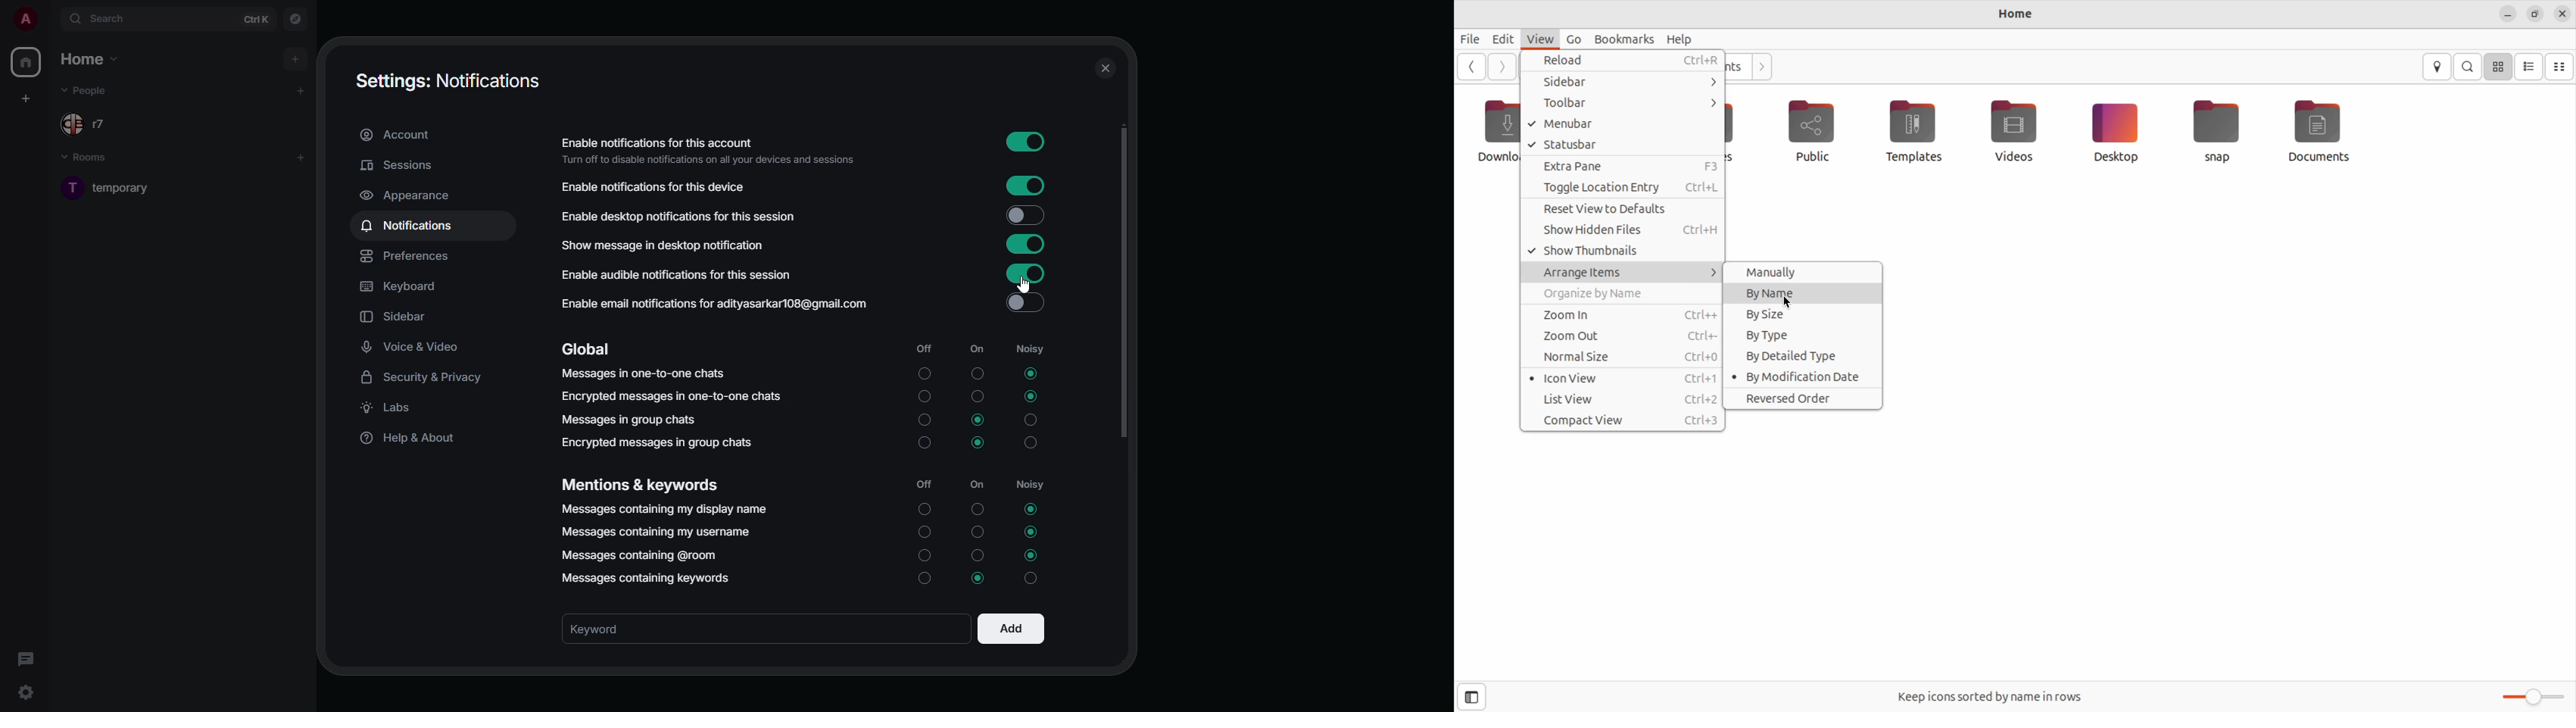 This screenshot has height=728, width=2576. What do you see at coordinates (2564, 14) in the screenshot?
I see `close` at bounding box center [2564, 14].